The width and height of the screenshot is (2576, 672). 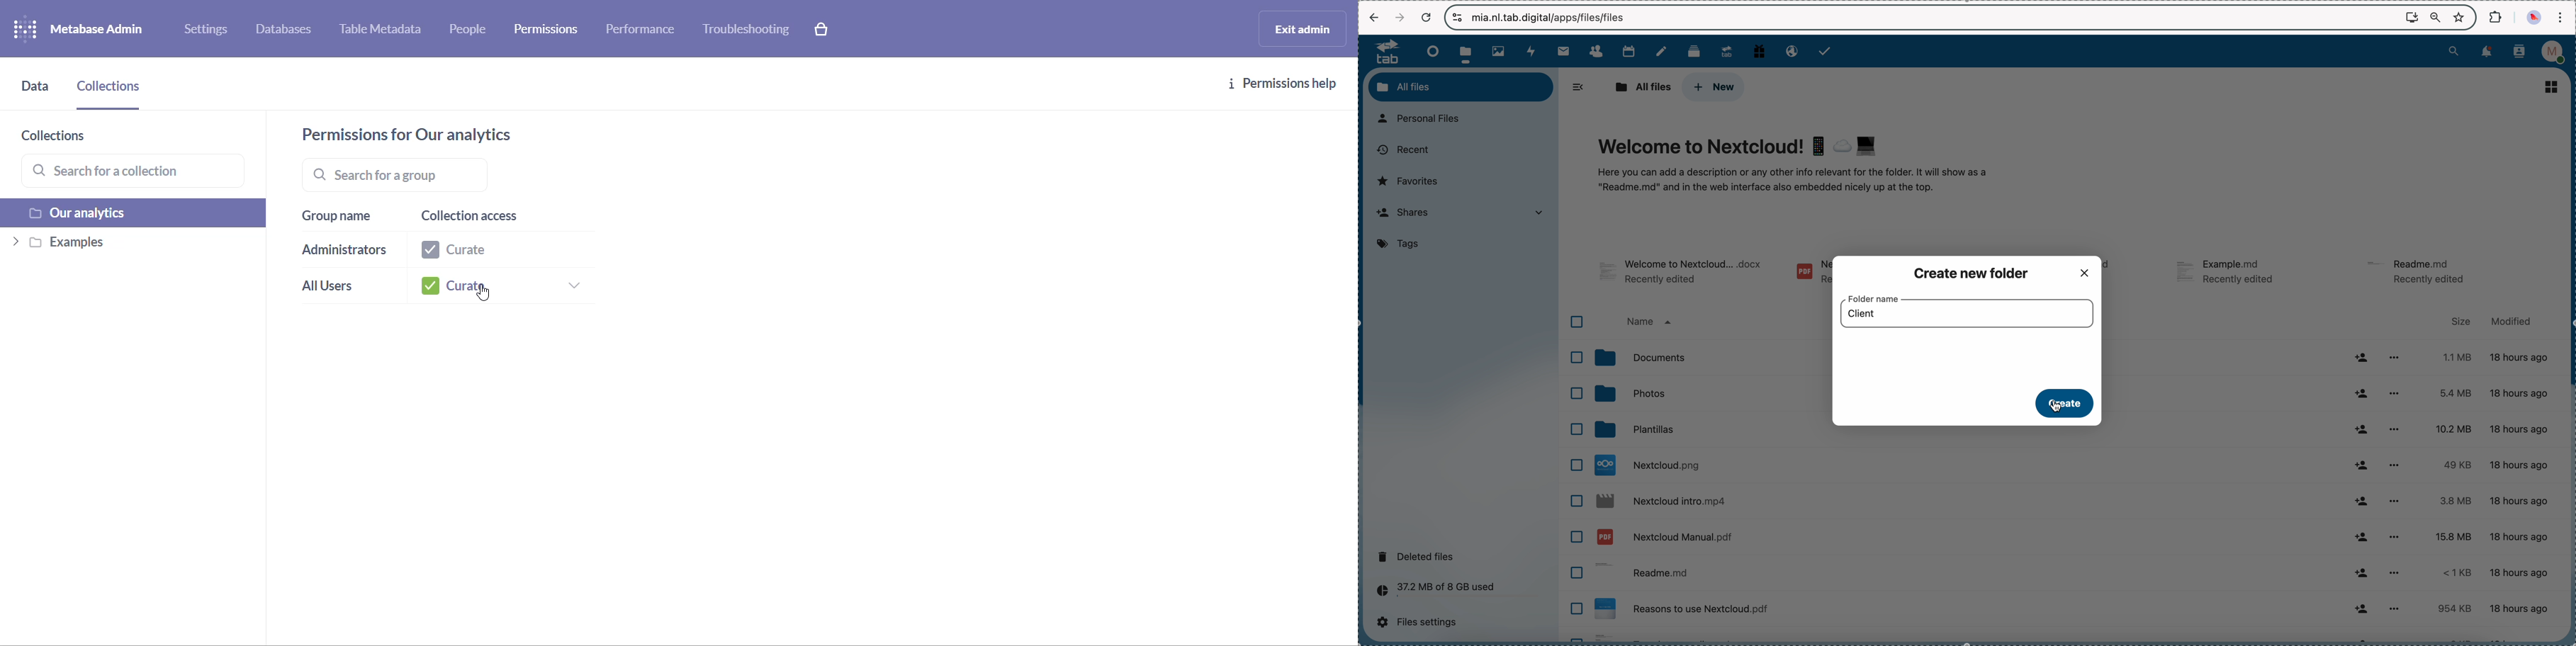 I want to click on size and modified data, so click(x=2497, y=484).